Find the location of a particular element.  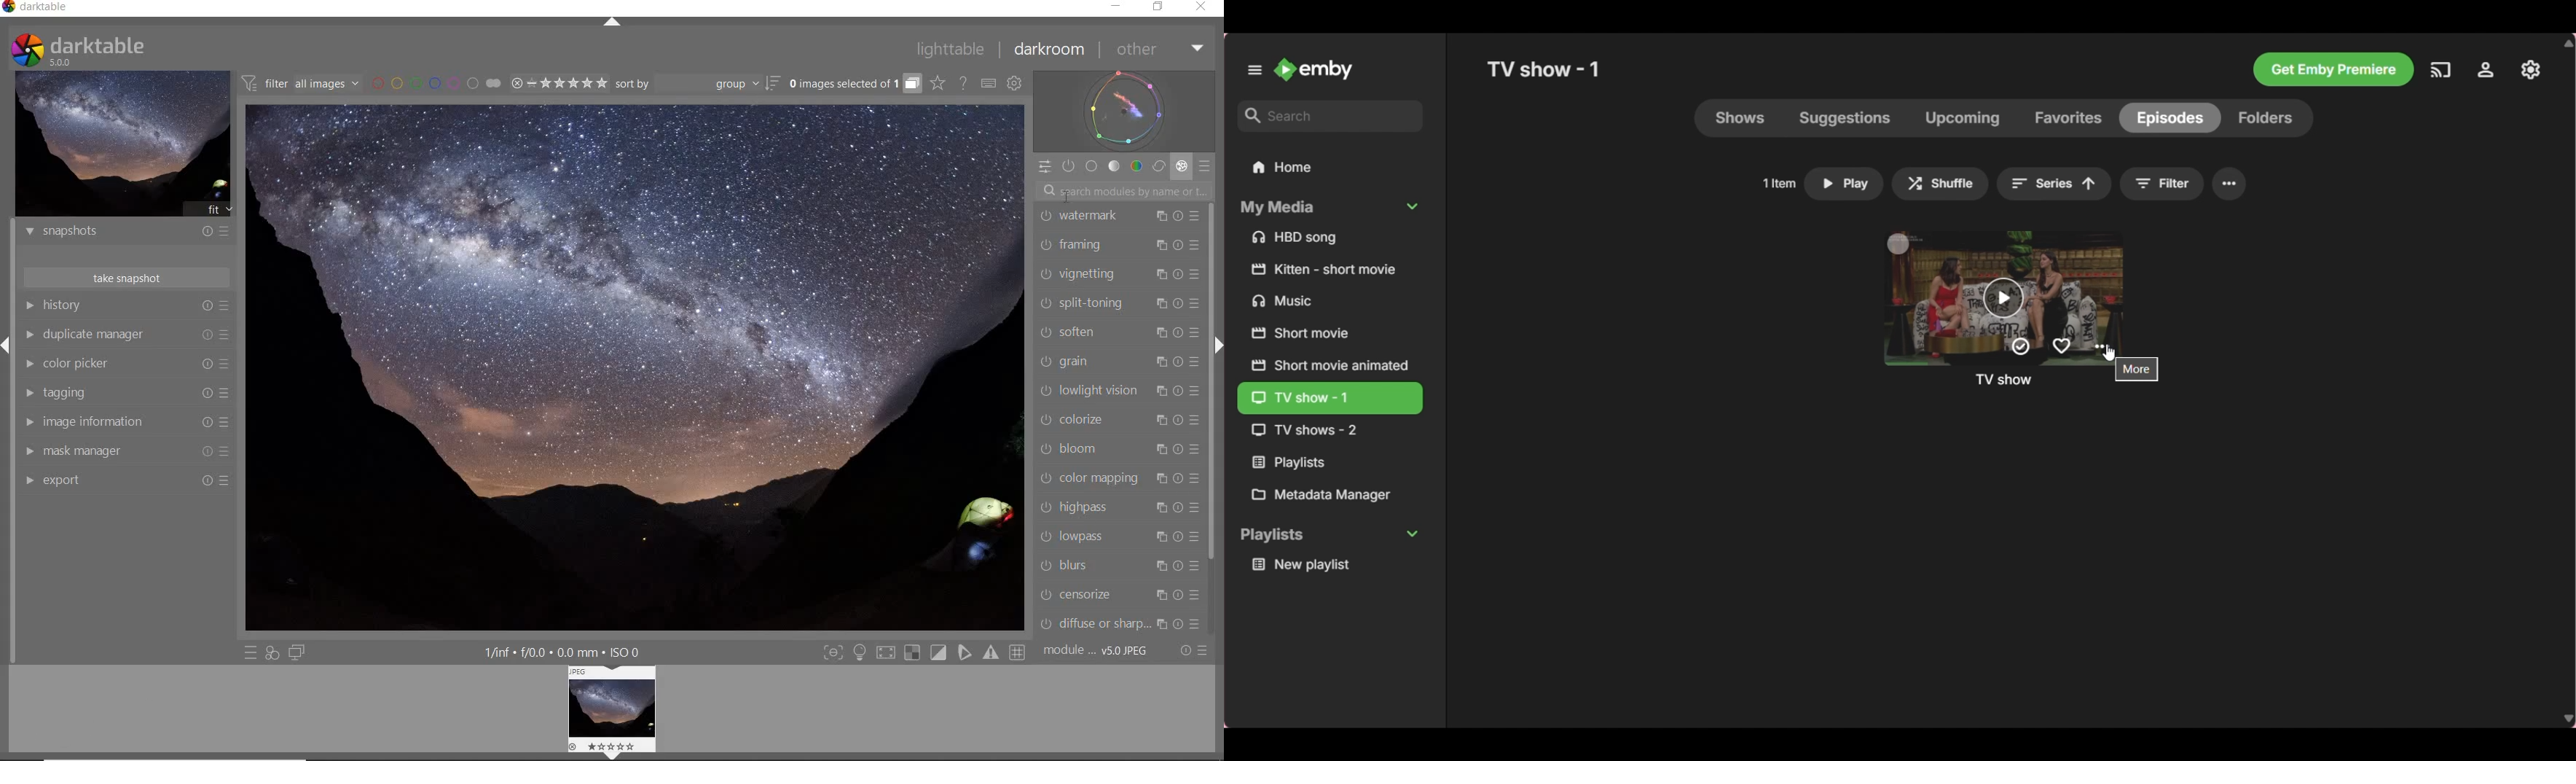

multiple instance actions is located at coordinates (1161, 301).